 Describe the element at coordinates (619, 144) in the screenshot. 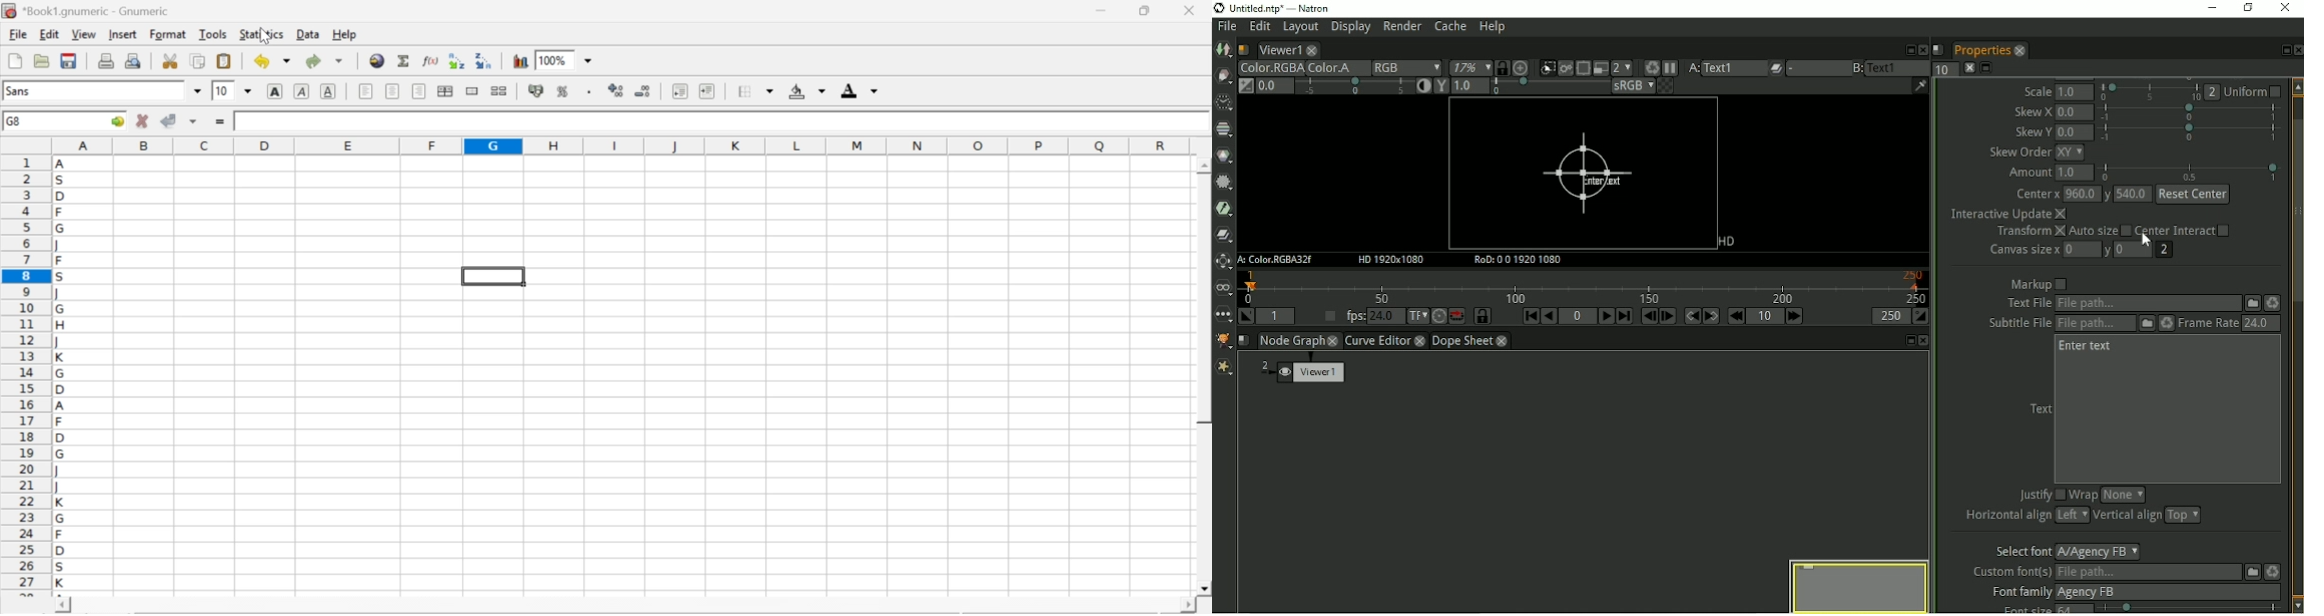

I see `column names` at that location.